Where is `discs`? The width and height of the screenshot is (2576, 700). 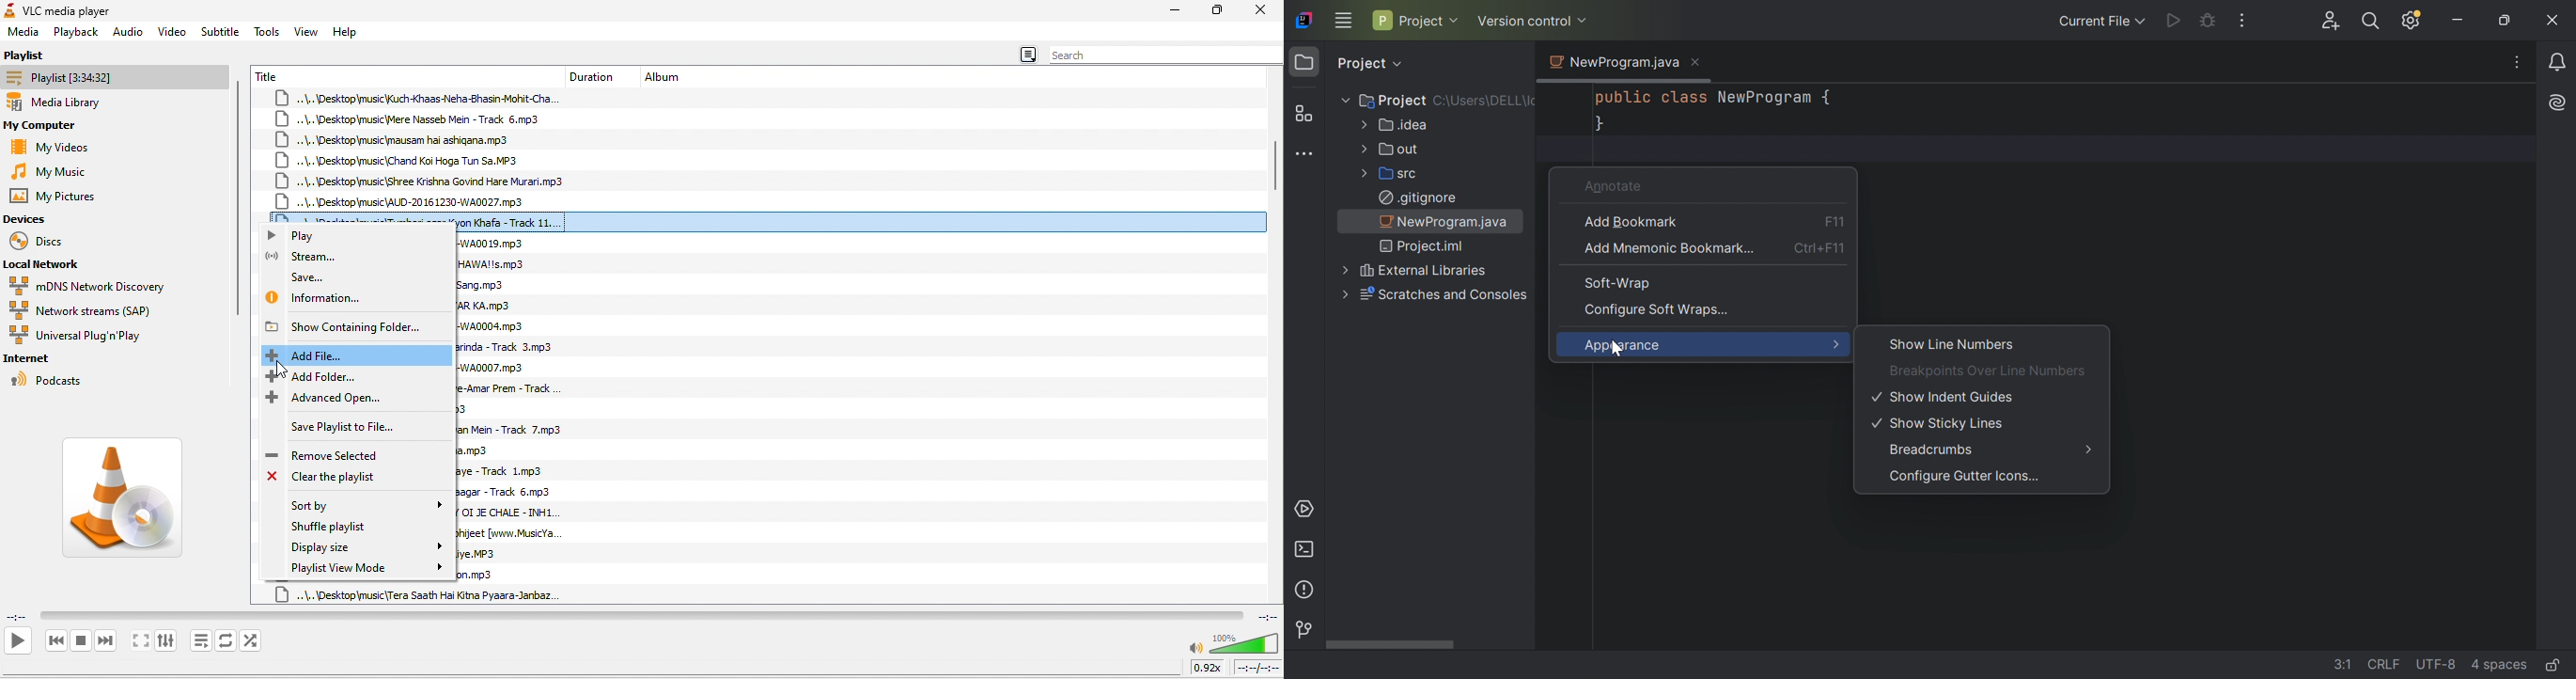
discs is located at coordinates (52, 240).